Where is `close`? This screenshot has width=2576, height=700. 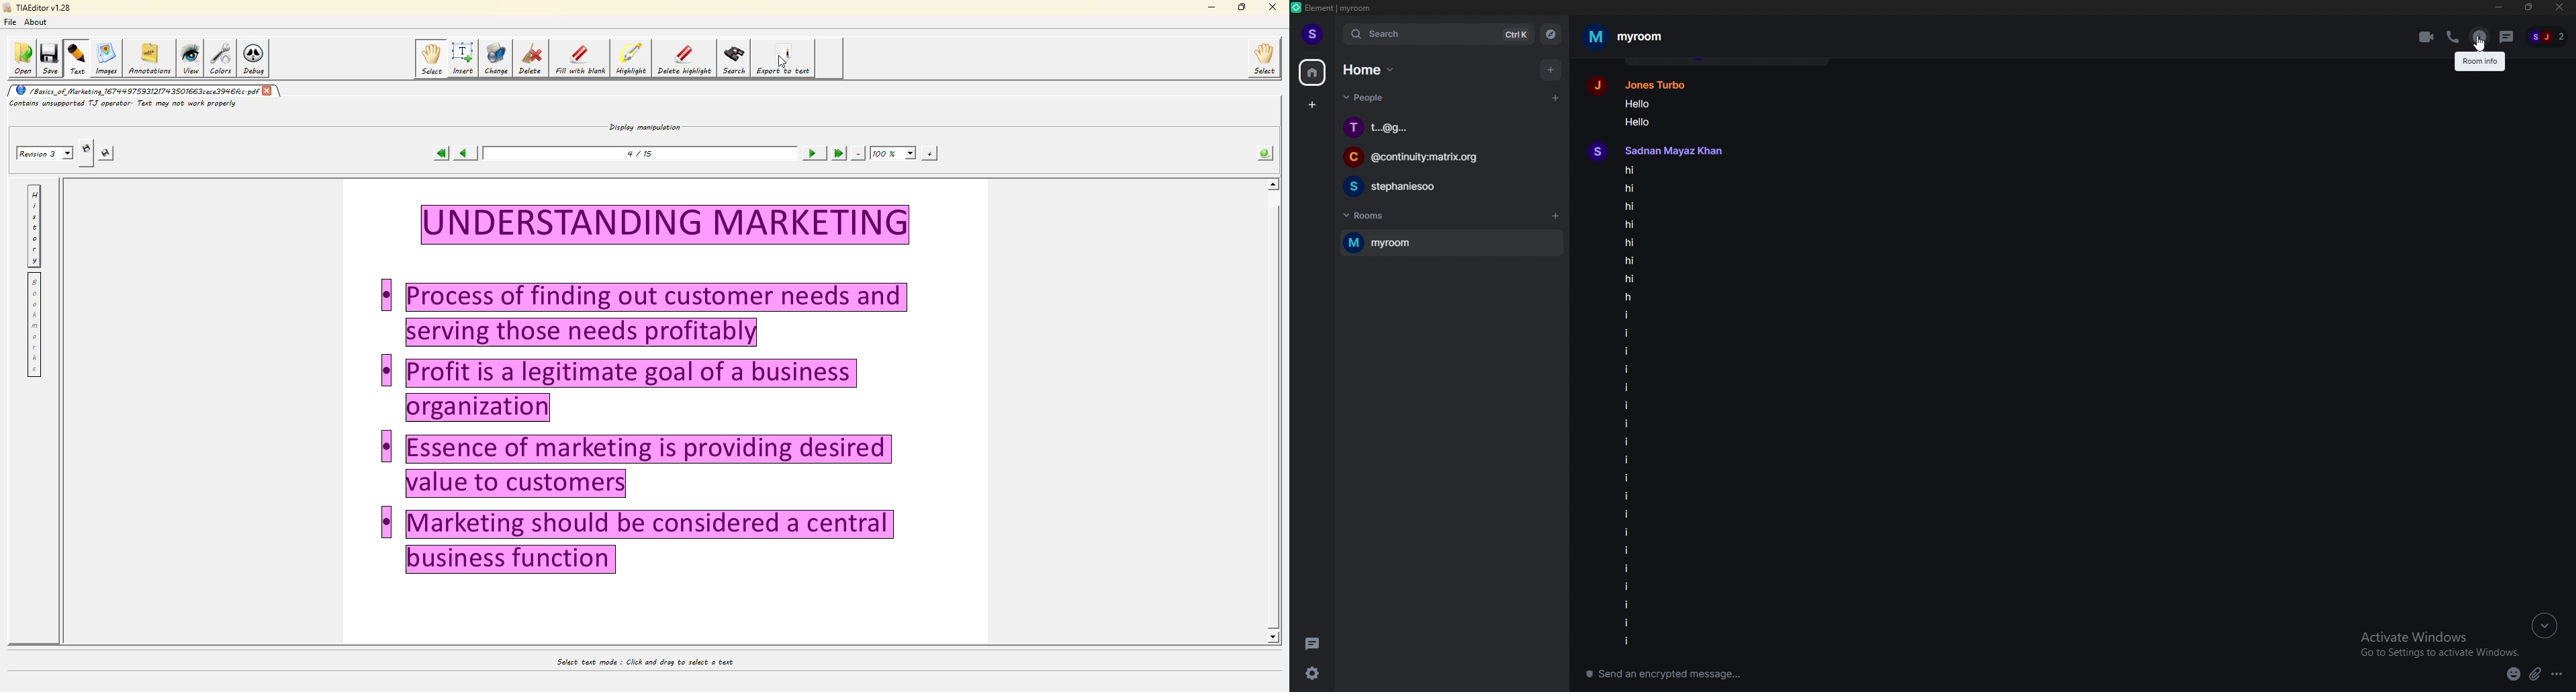
close is located at coordinates (2559, 8).